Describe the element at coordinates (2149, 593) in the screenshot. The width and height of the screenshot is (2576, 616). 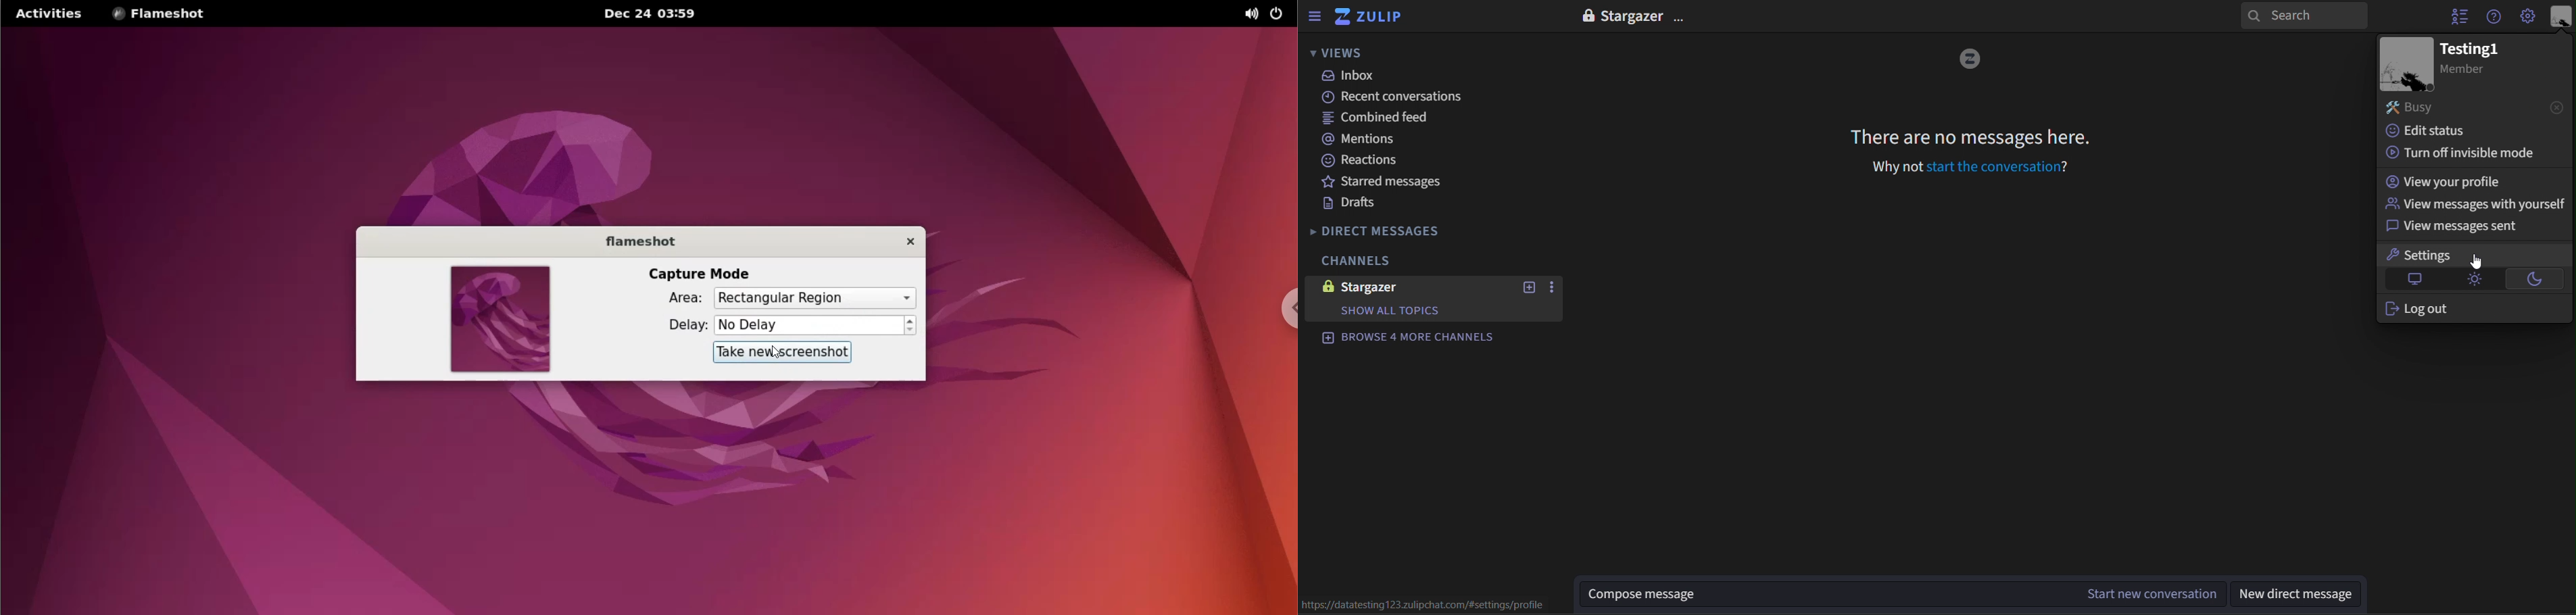
I see `start new conversation` at that location.